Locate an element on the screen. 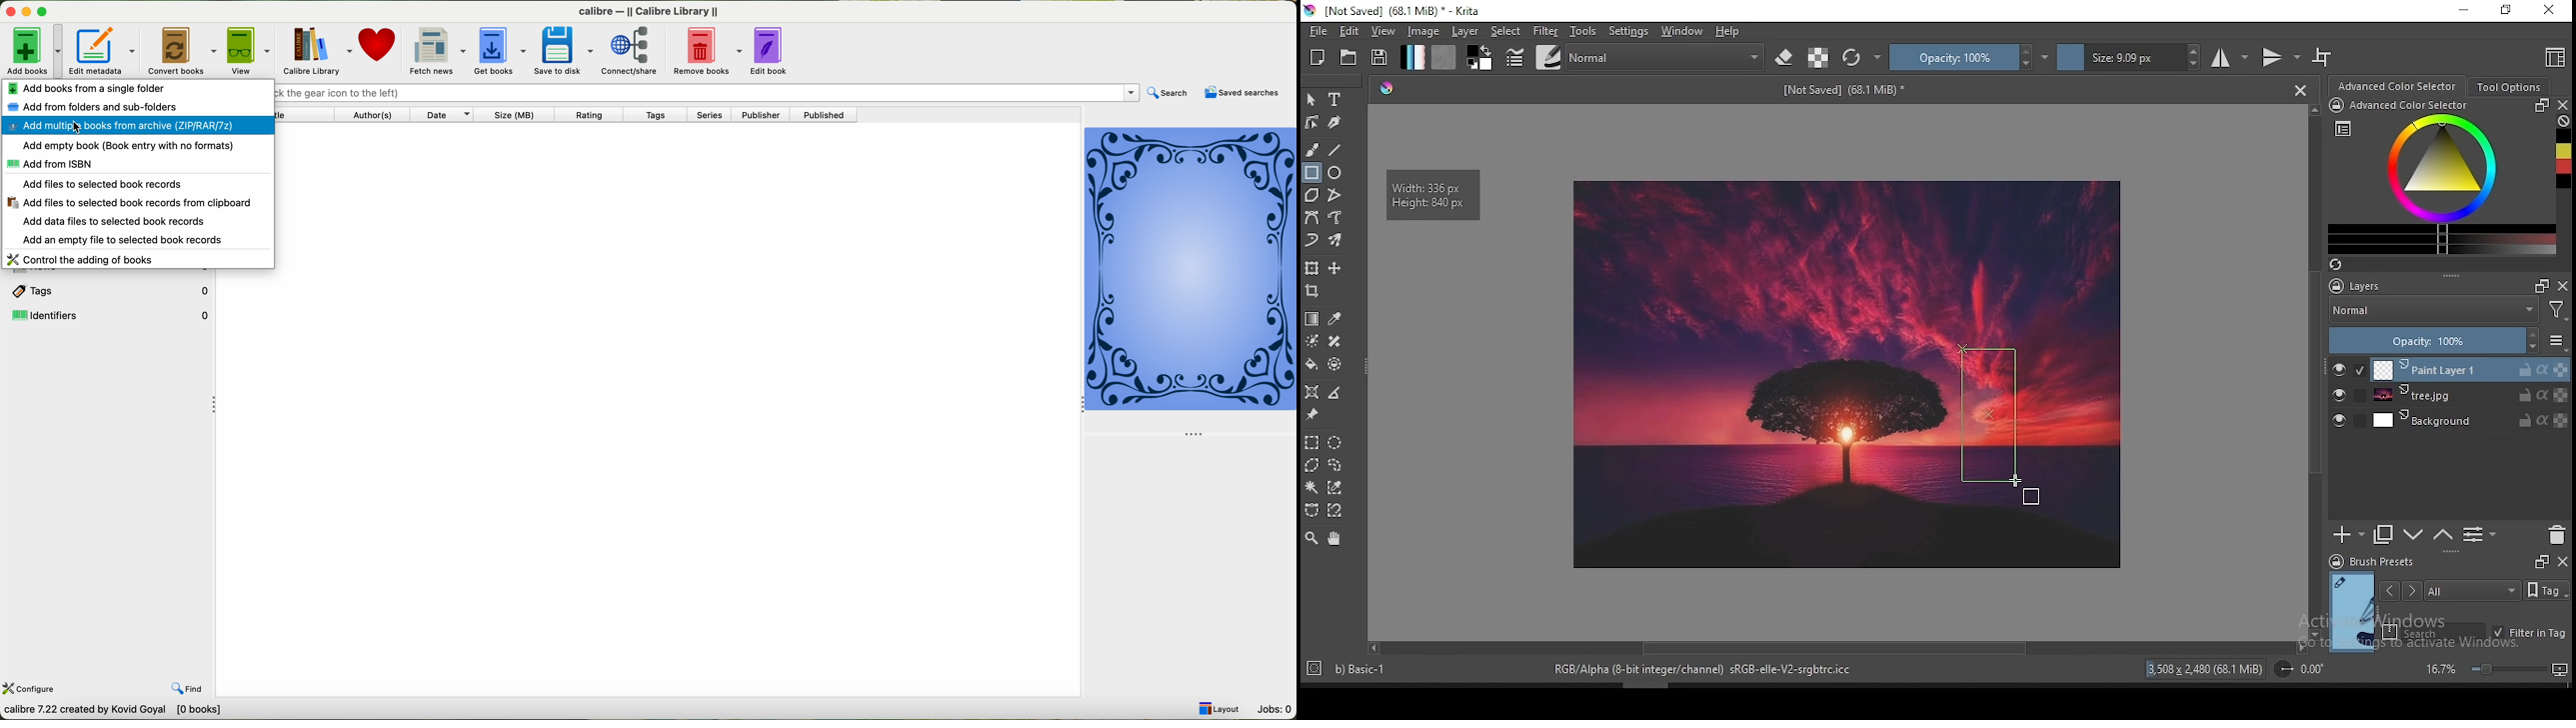  file is located at coordinates (1315, 32).